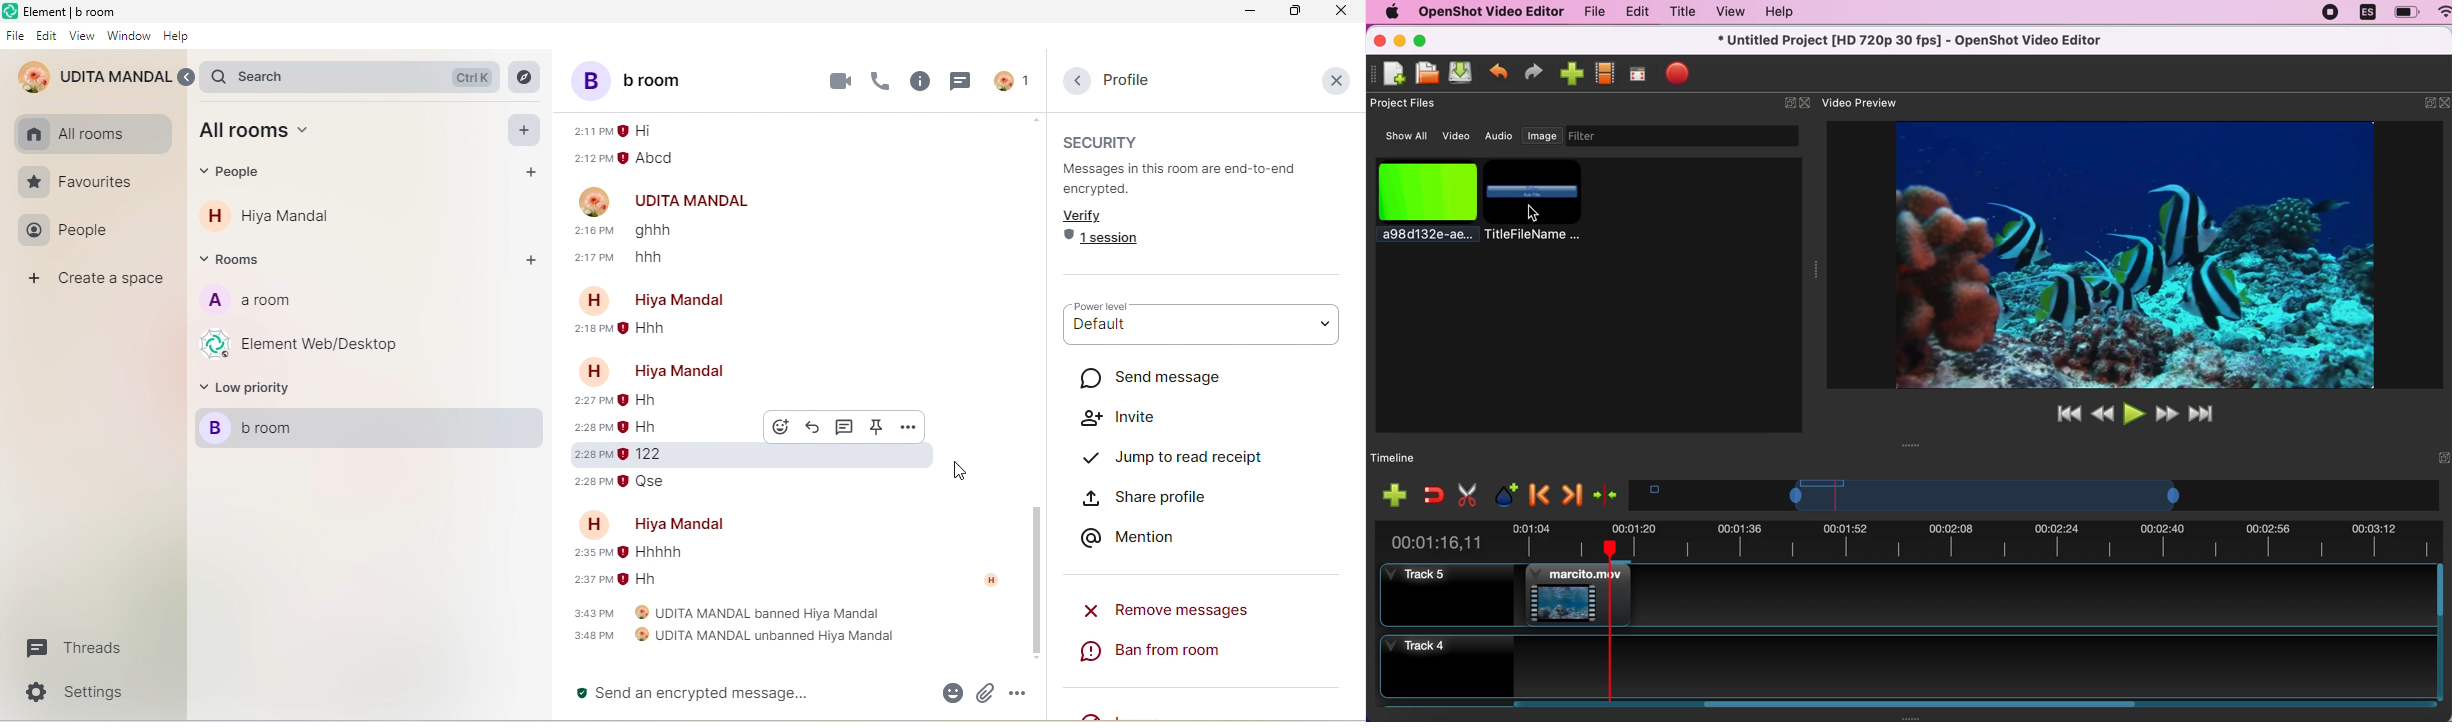 This screenshot has width=2464, height=728. Describe the element at coordinates (289, 216) in the screenshot. I see `hiya mandal` at that location.